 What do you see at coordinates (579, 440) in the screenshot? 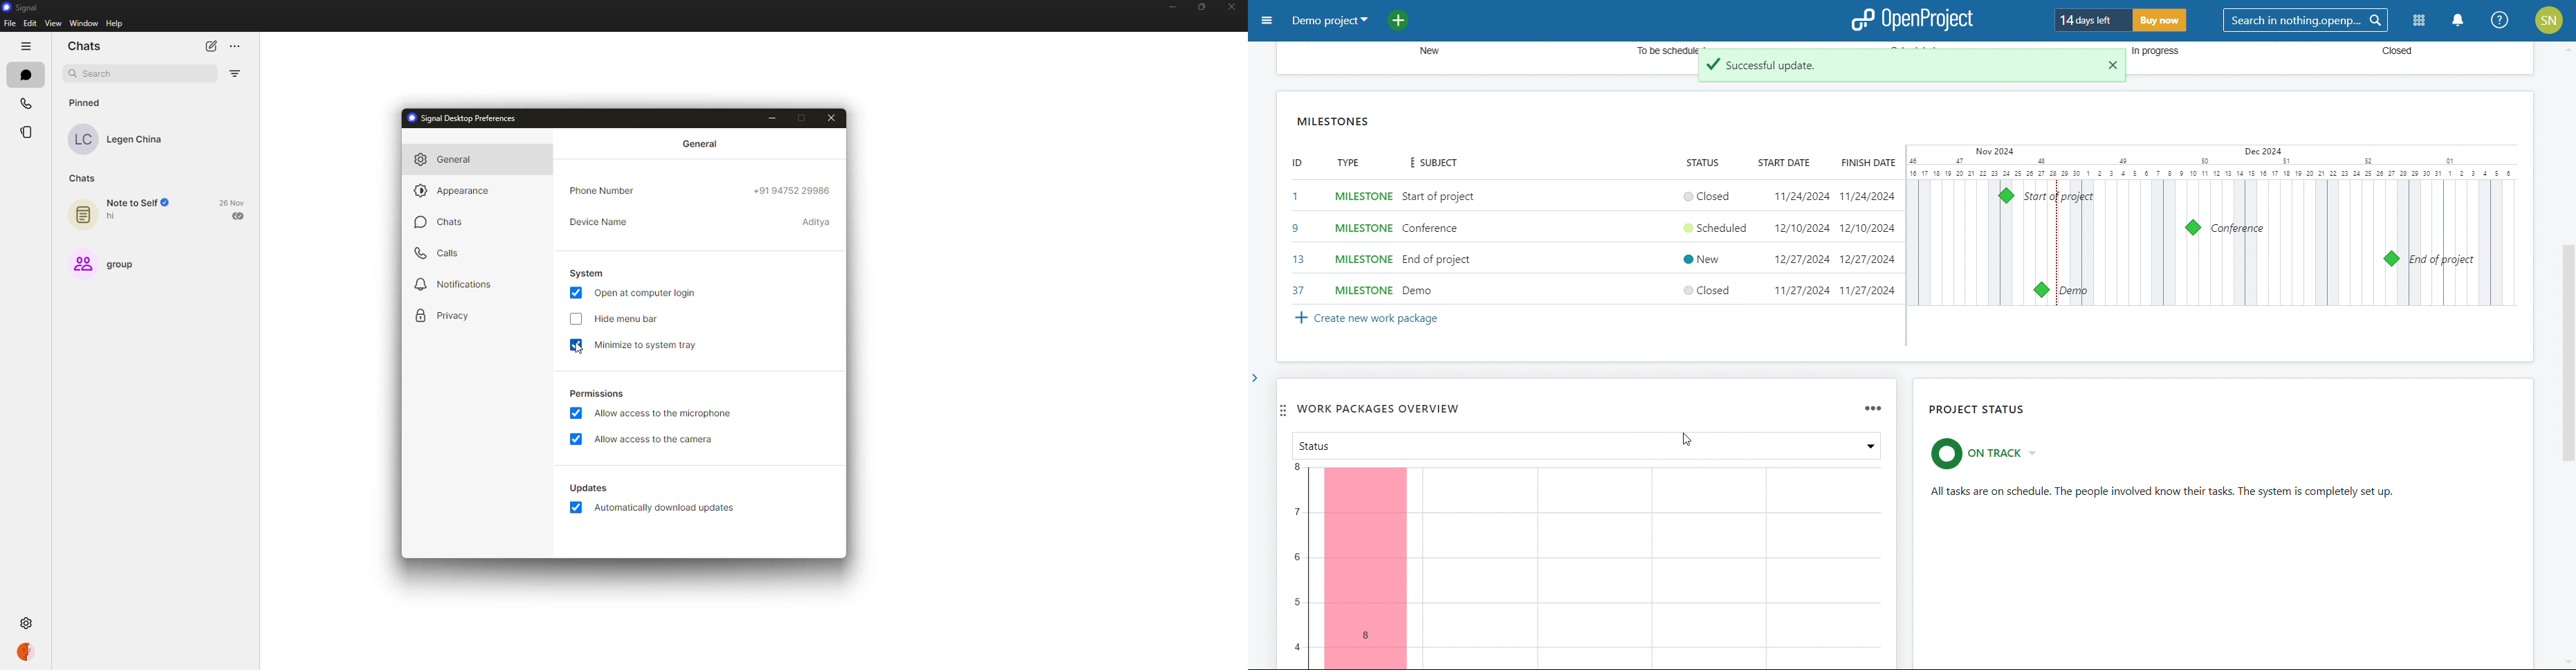
I see `enabled` at bounding box center [579, 440].